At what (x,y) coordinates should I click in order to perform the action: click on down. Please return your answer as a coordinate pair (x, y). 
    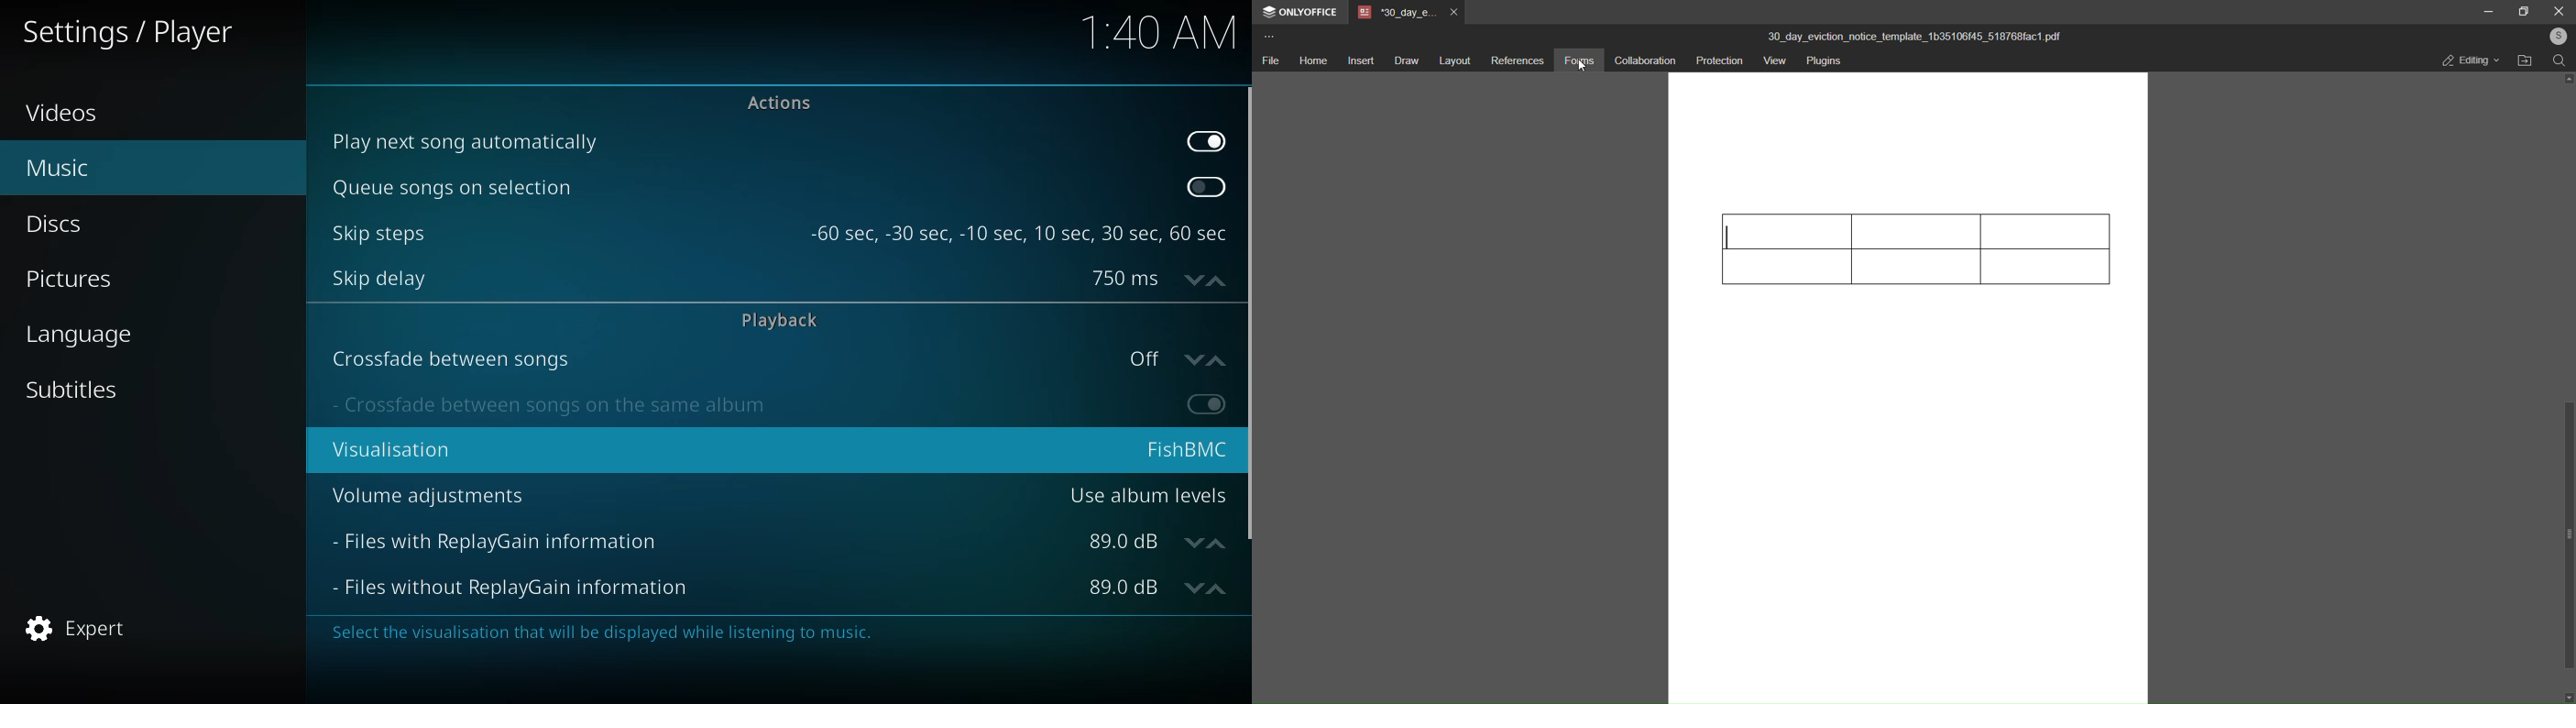
    Looking at the image, I should click on (2569, 696).